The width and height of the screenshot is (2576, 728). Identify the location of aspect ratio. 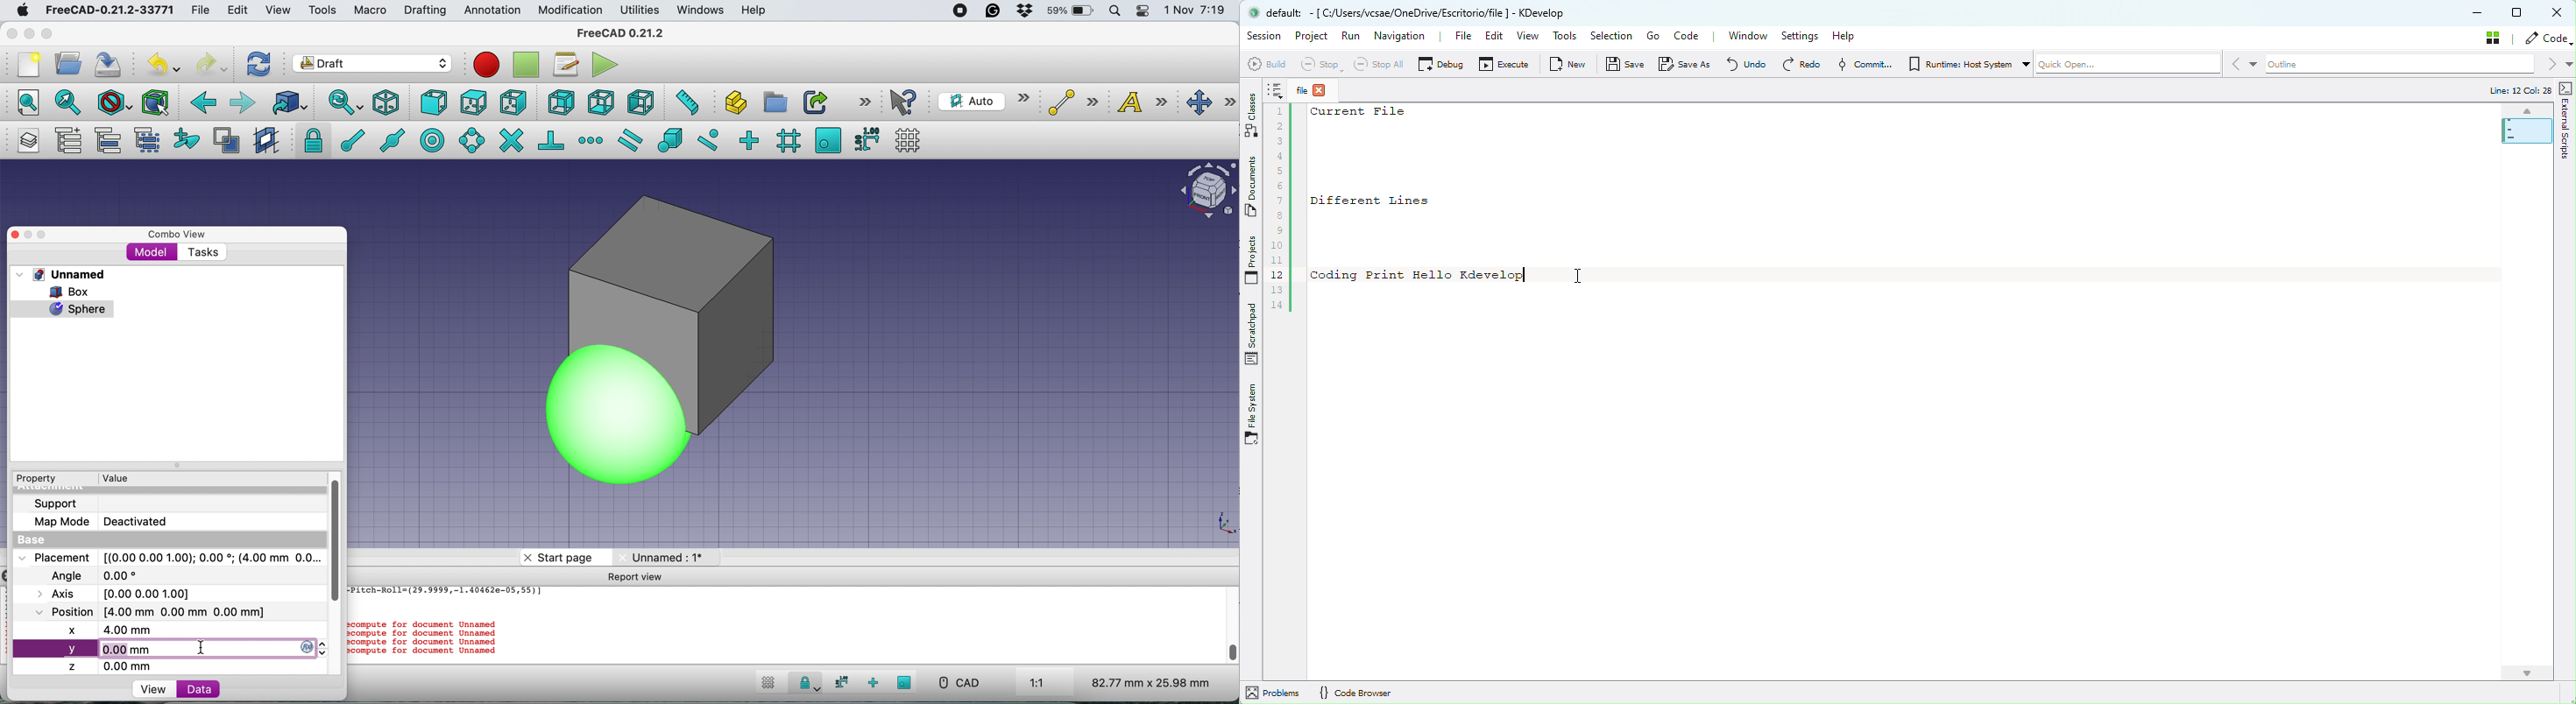
(1037, 684).